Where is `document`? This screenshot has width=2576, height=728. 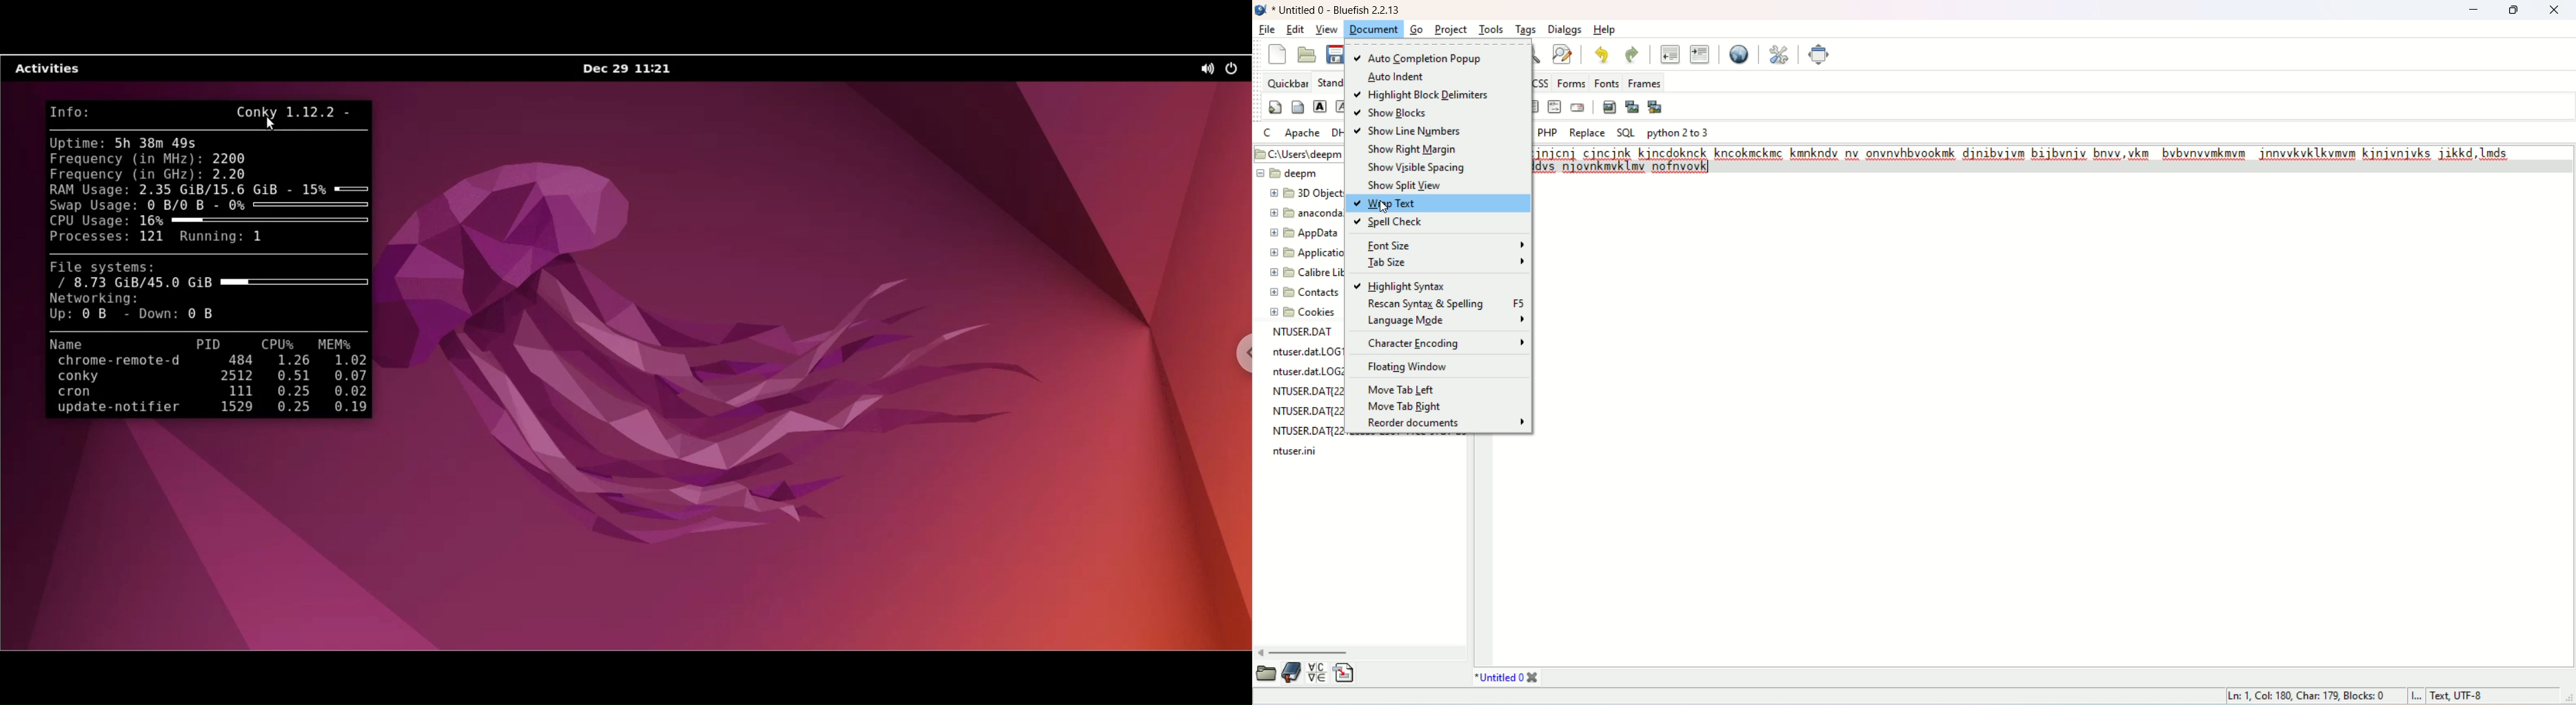
document is located at coordinates (1448, 28).